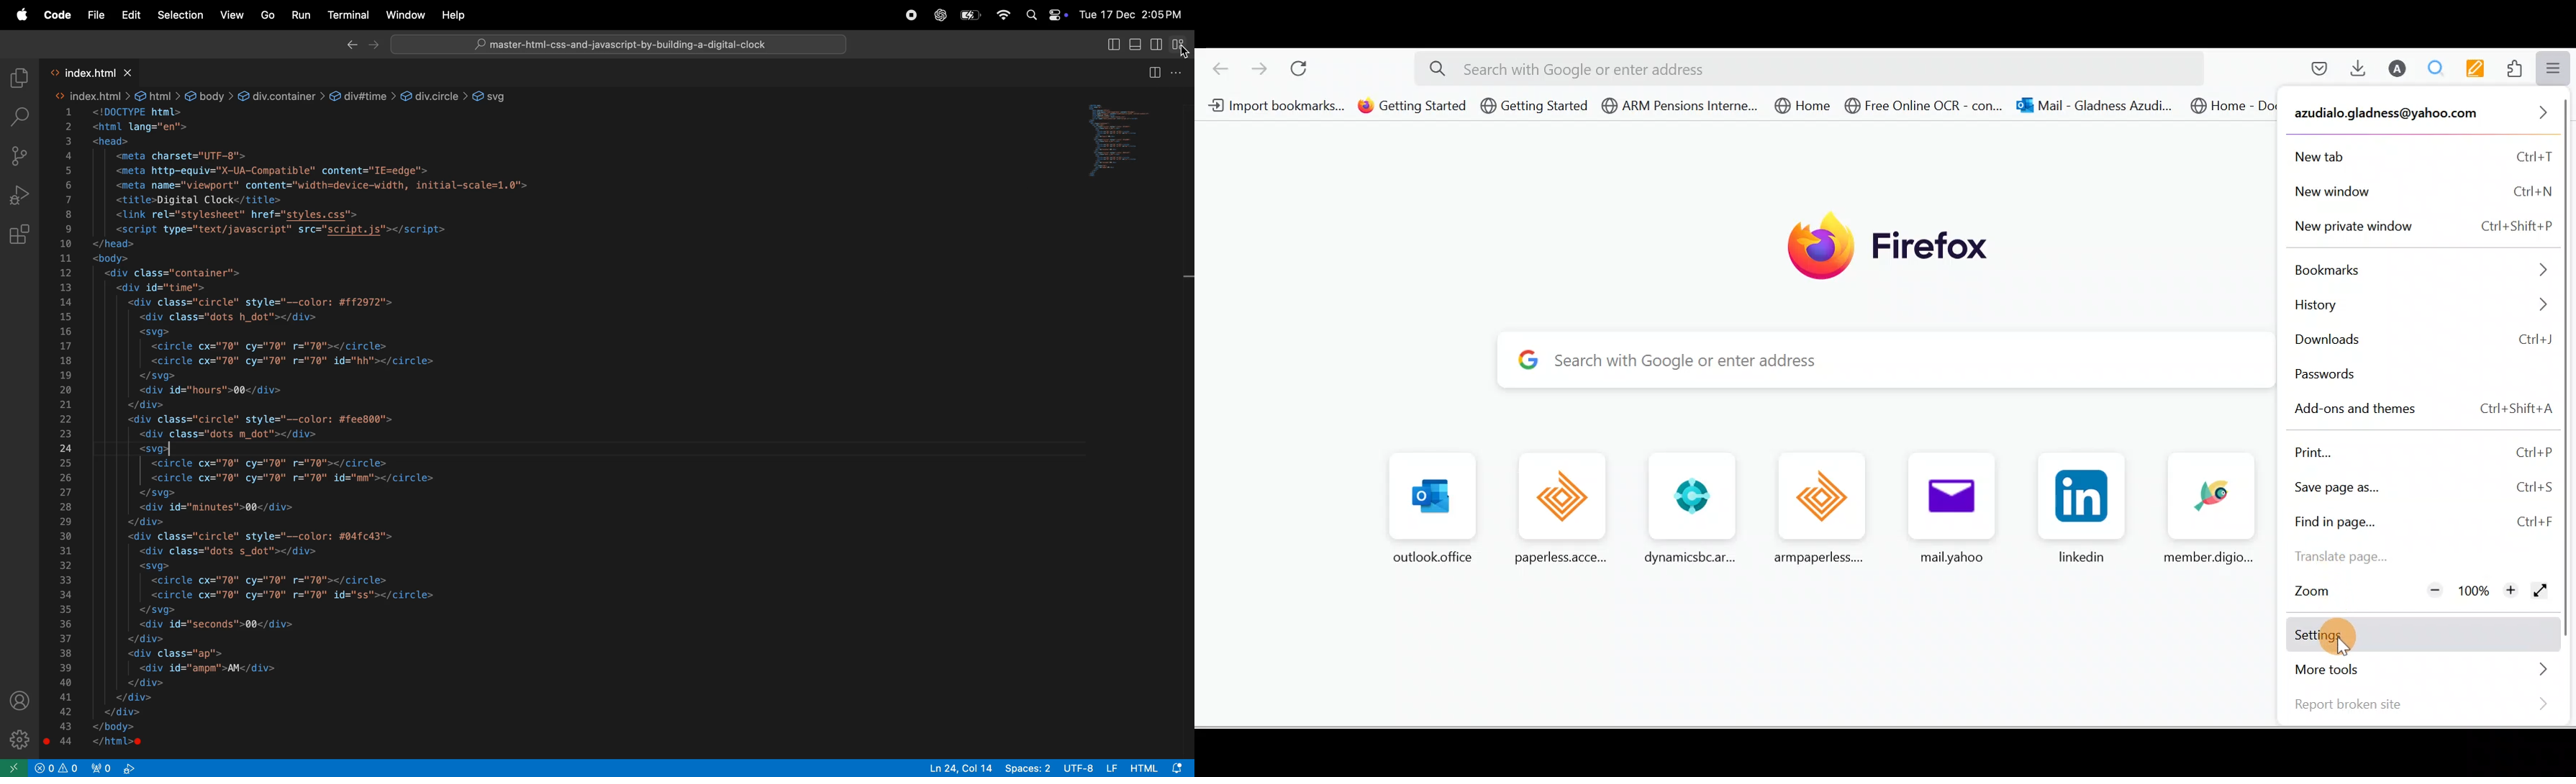 This screenshot has width=2576, height=784. Describe the element at coordinates (1216, 71) in the screenshot. I see `Go back one page` at that location.